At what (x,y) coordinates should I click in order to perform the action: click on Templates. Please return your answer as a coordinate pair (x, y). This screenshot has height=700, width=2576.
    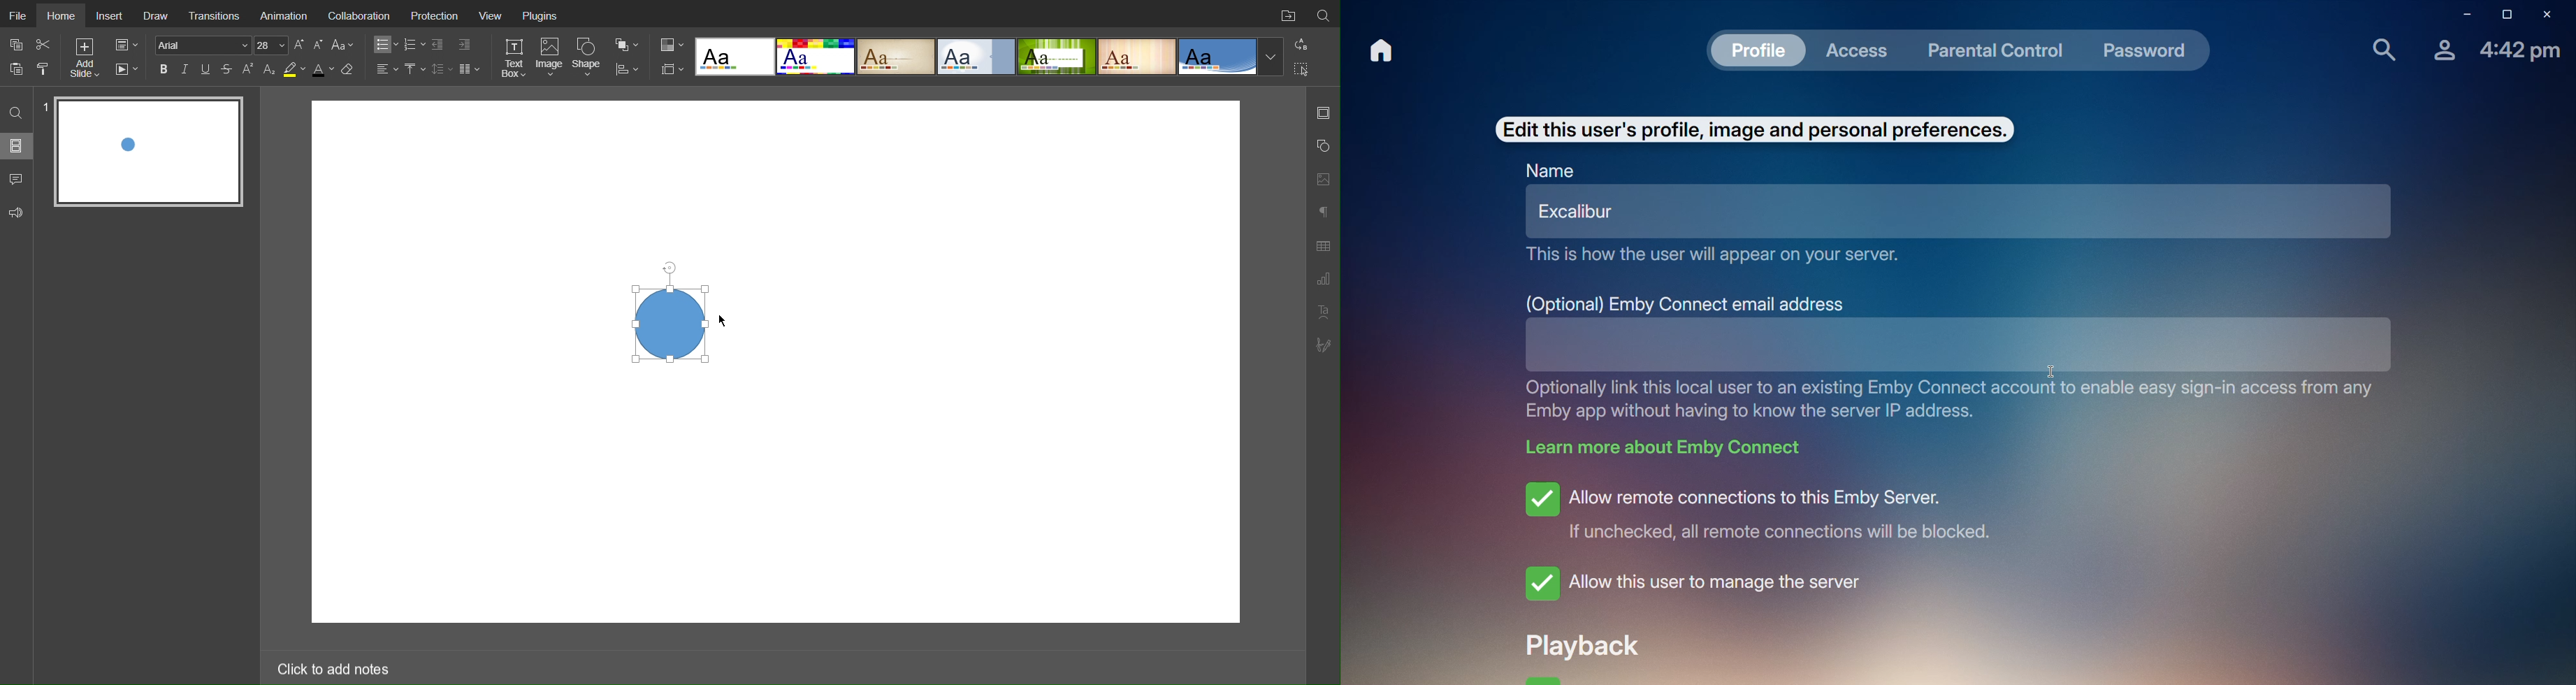
    Looking at the image, I should click on (989, 57).